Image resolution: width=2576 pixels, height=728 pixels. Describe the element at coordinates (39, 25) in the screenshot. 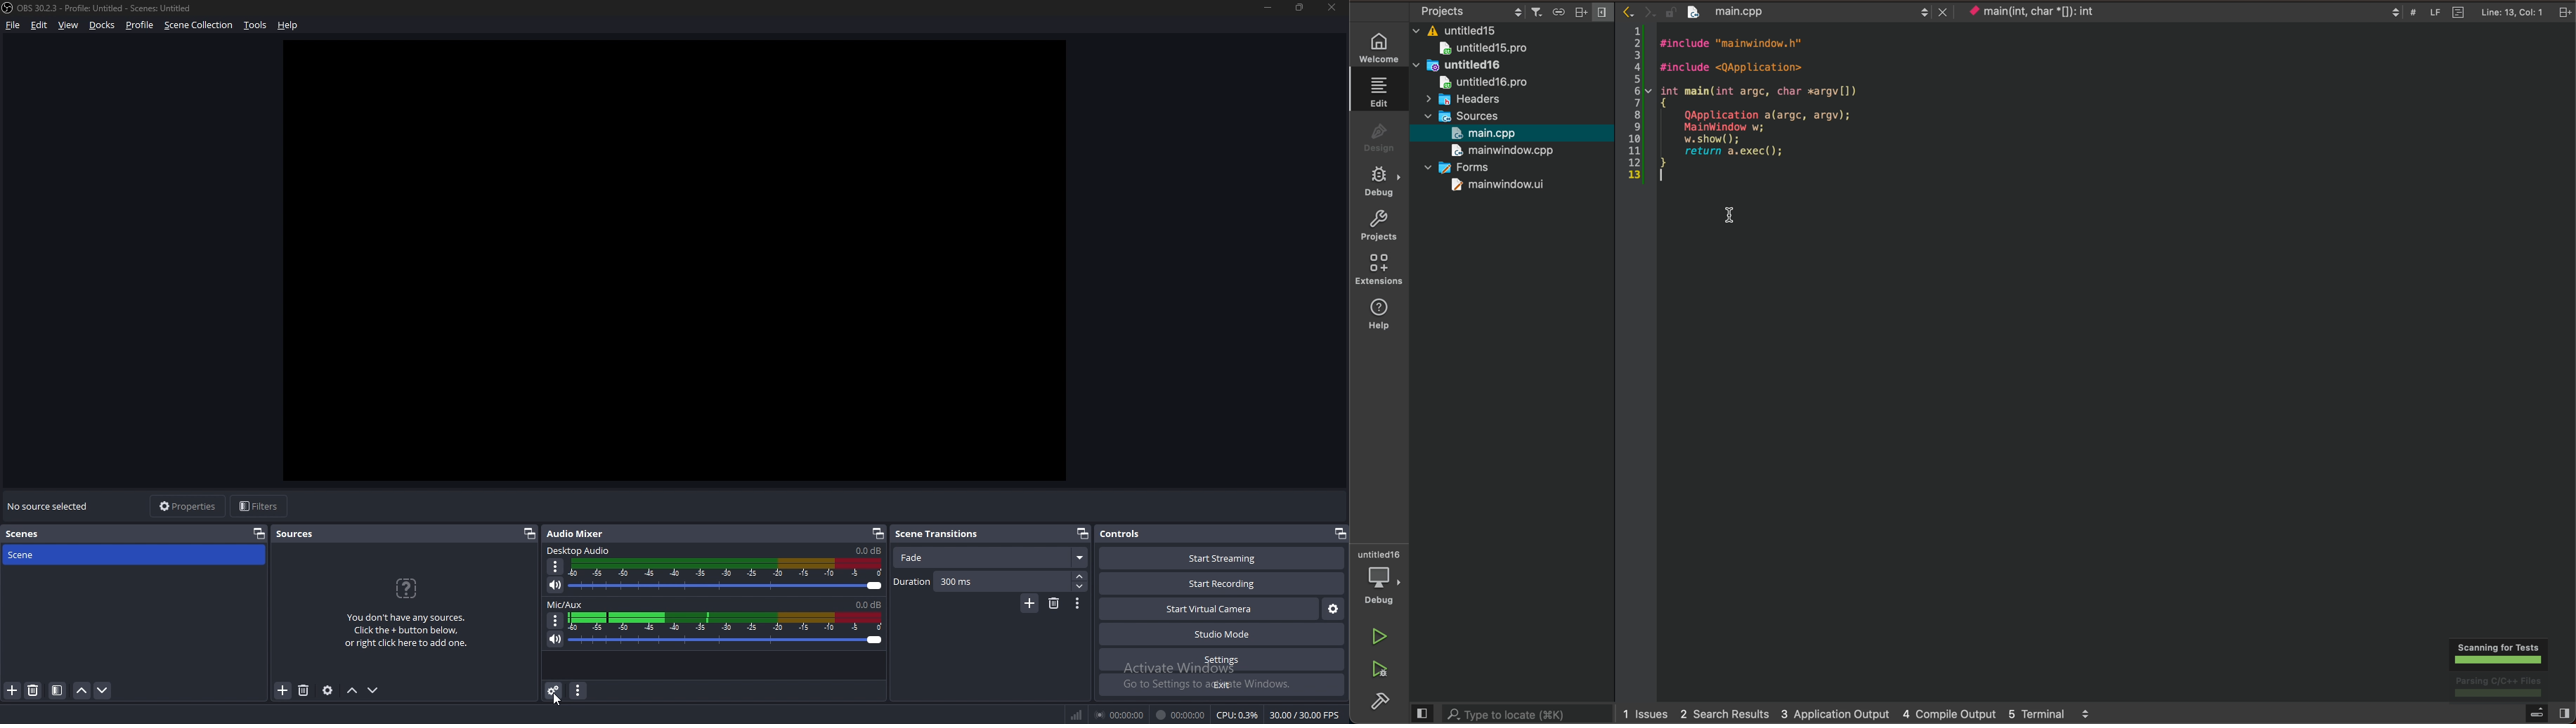

I see `edit` at that location.